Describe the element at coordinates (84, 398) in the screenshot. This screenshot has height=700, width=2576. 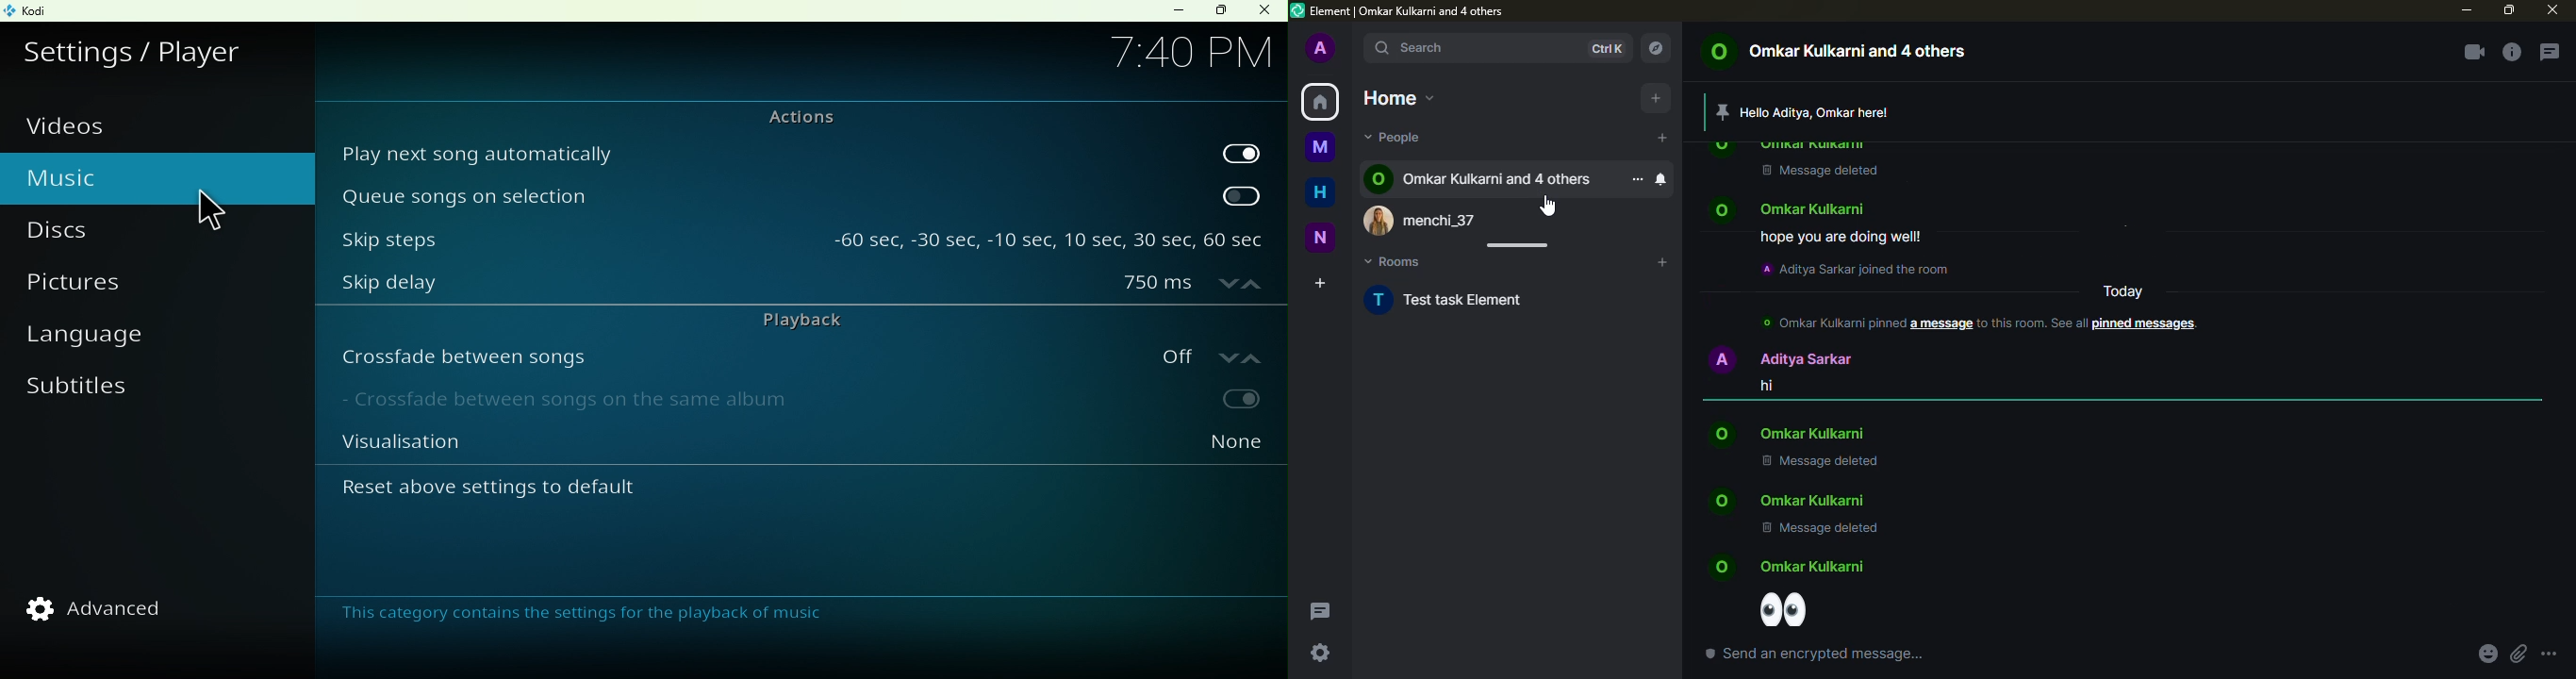
I see `Subtitles` at that location.